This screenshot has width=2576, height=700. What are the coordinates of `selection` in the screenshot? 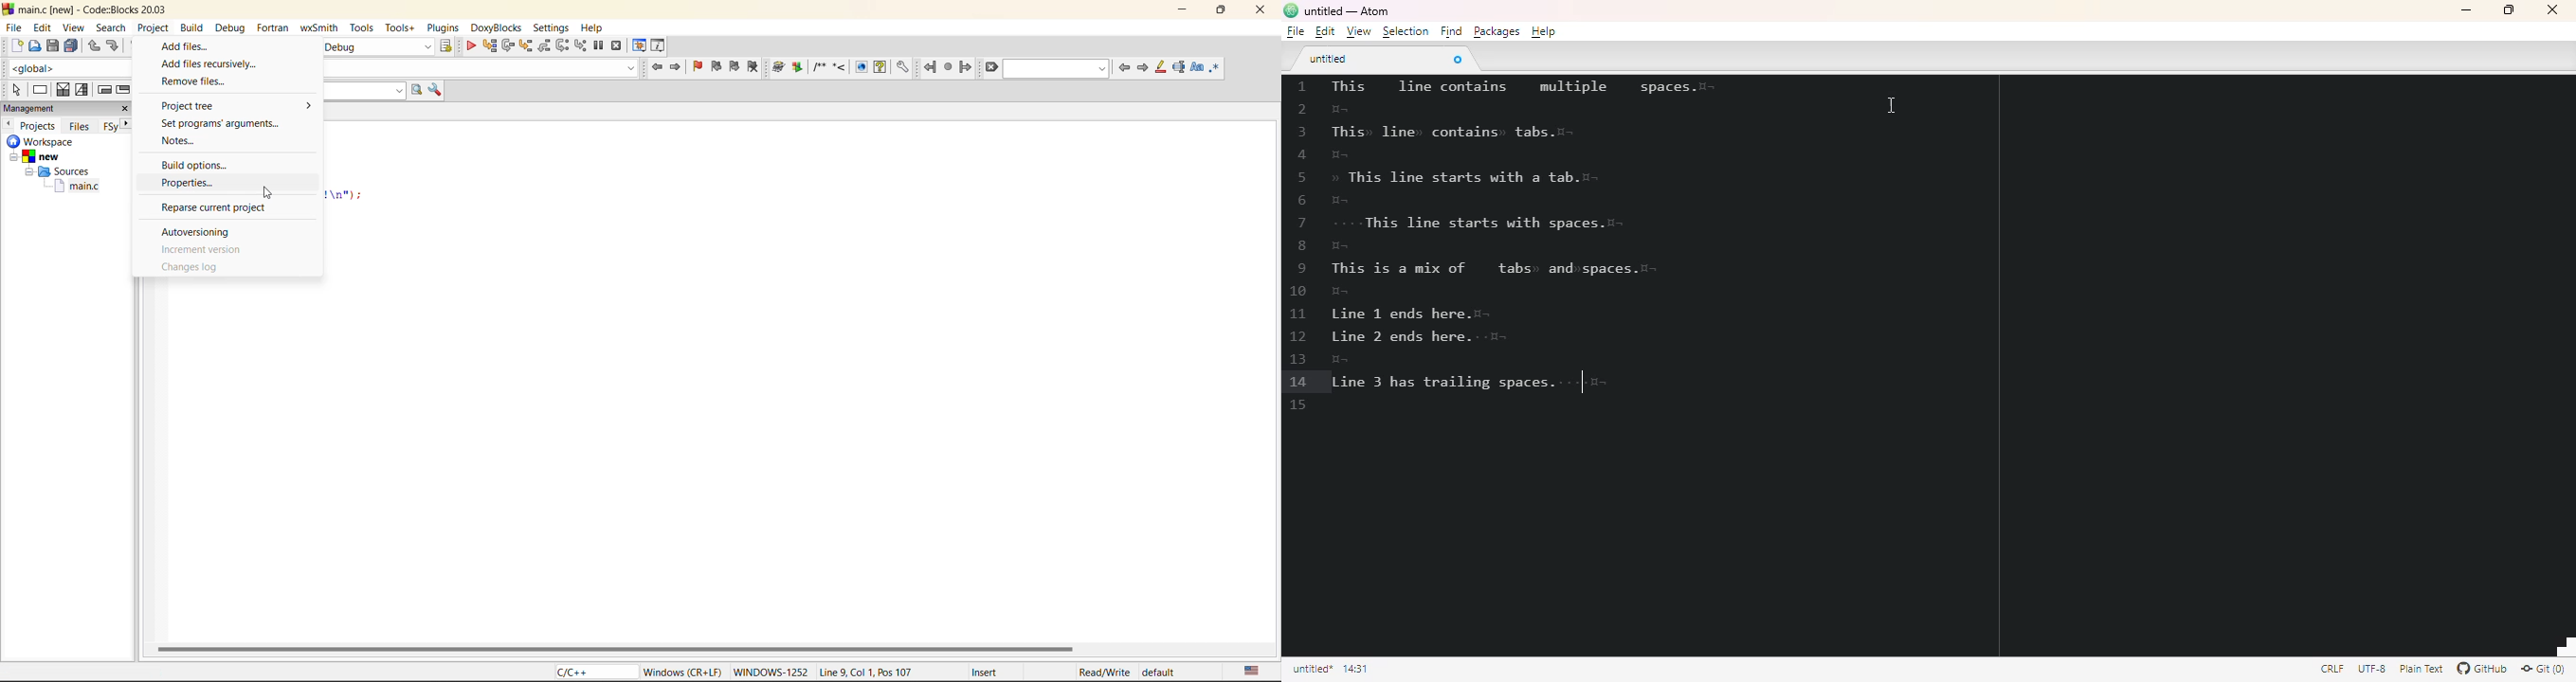 It's located at (83, 89).